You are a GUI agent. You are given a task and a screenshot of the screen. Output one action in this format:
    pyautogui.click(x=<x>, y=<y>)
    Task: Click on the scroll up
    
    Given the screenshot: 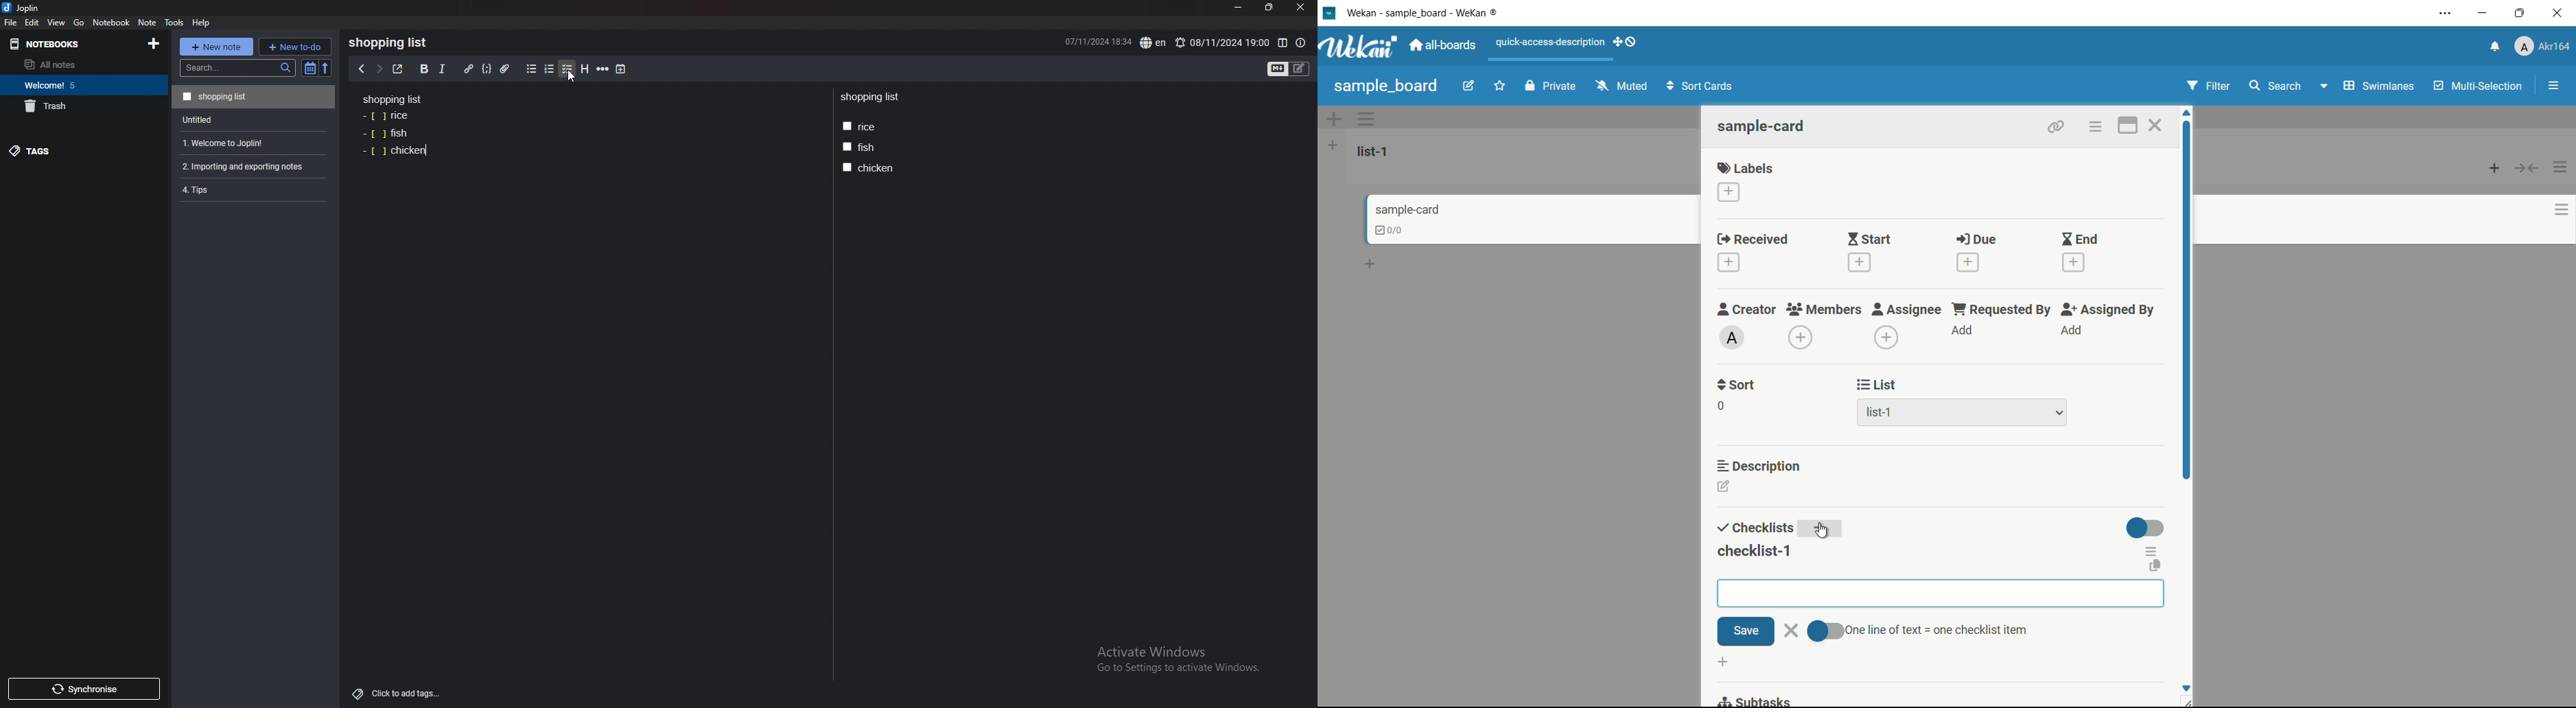 What is the action you would take?
    pyautogui.click(x=2188, y=113)
    